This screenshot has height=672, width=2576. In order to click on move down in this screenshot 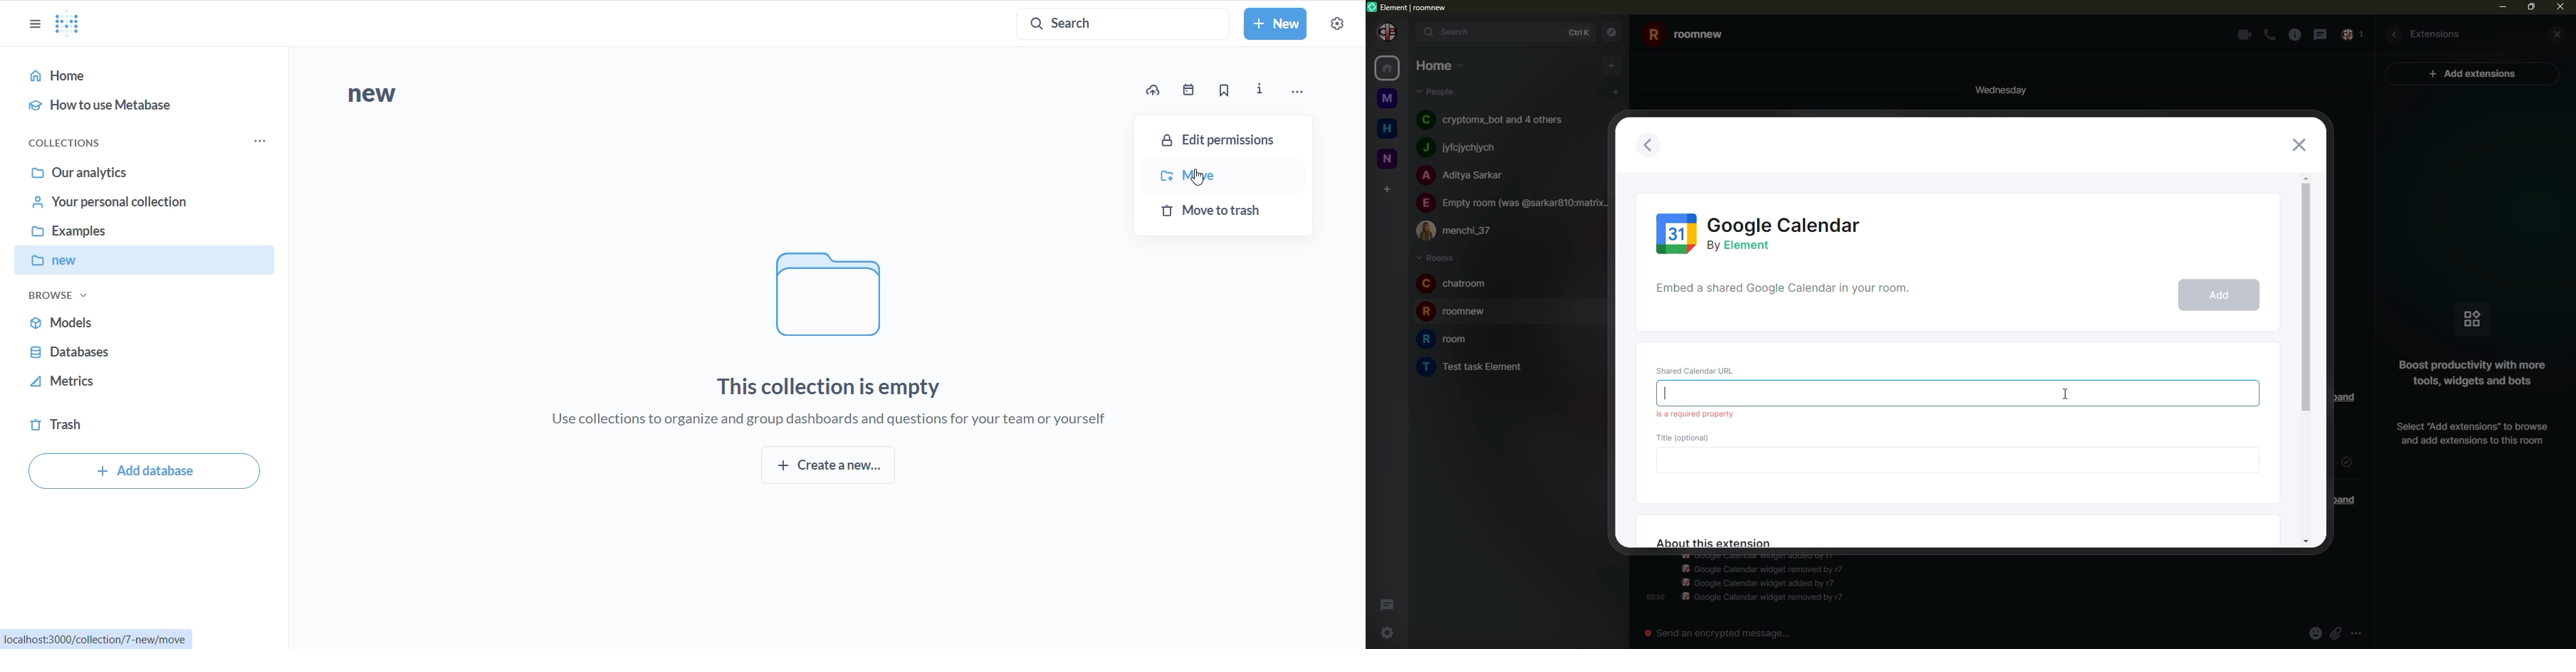, I will do `click(2305, 539)`.